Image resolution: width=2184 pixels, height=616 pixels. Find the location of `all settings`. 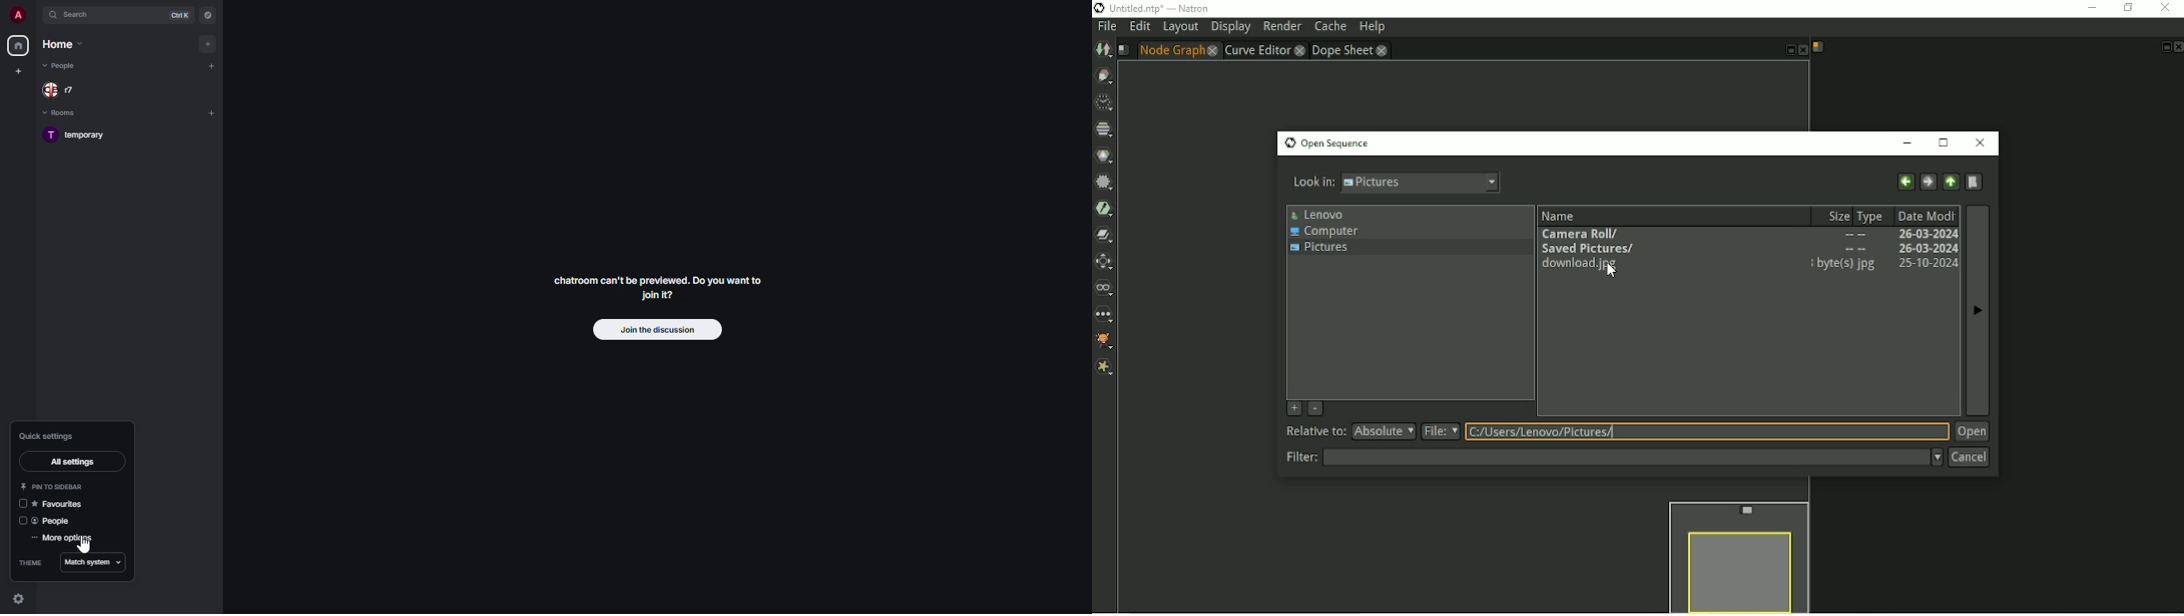

all settings is located at coordinates (71, 461).